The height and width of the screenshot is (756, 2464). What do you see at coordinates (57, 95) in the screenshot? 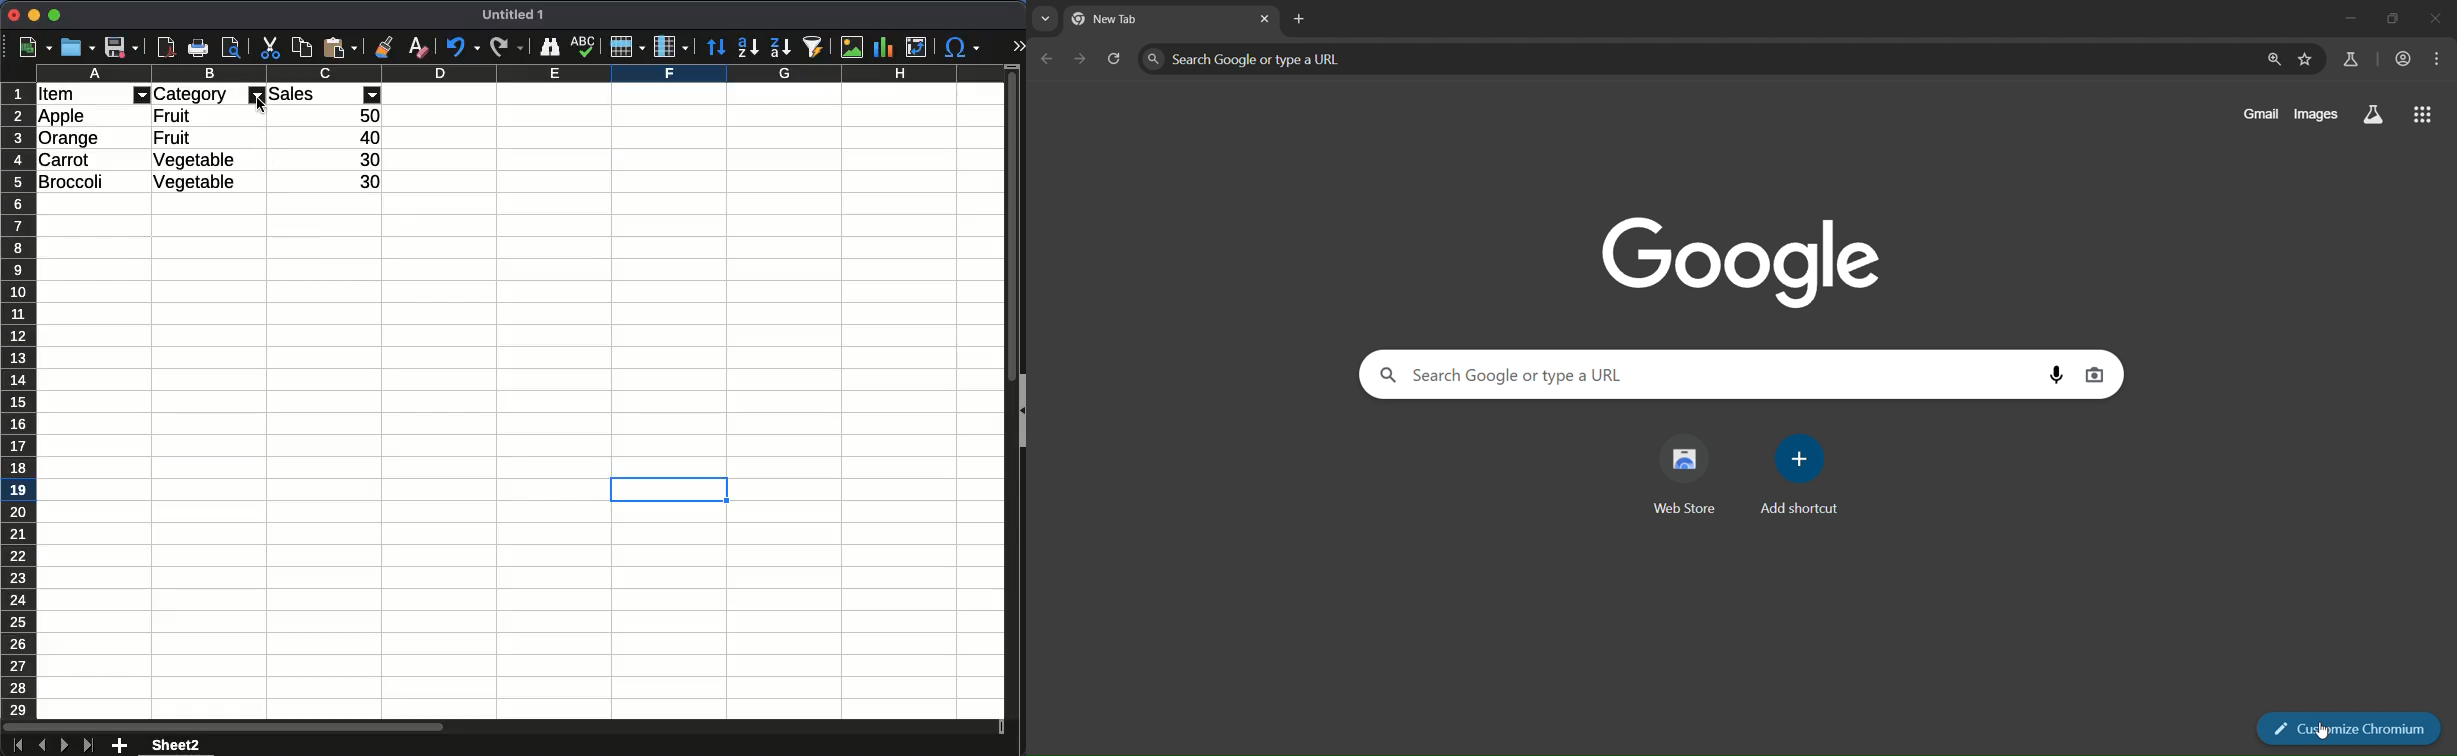
I see `item` at bounding box center [57, 95].